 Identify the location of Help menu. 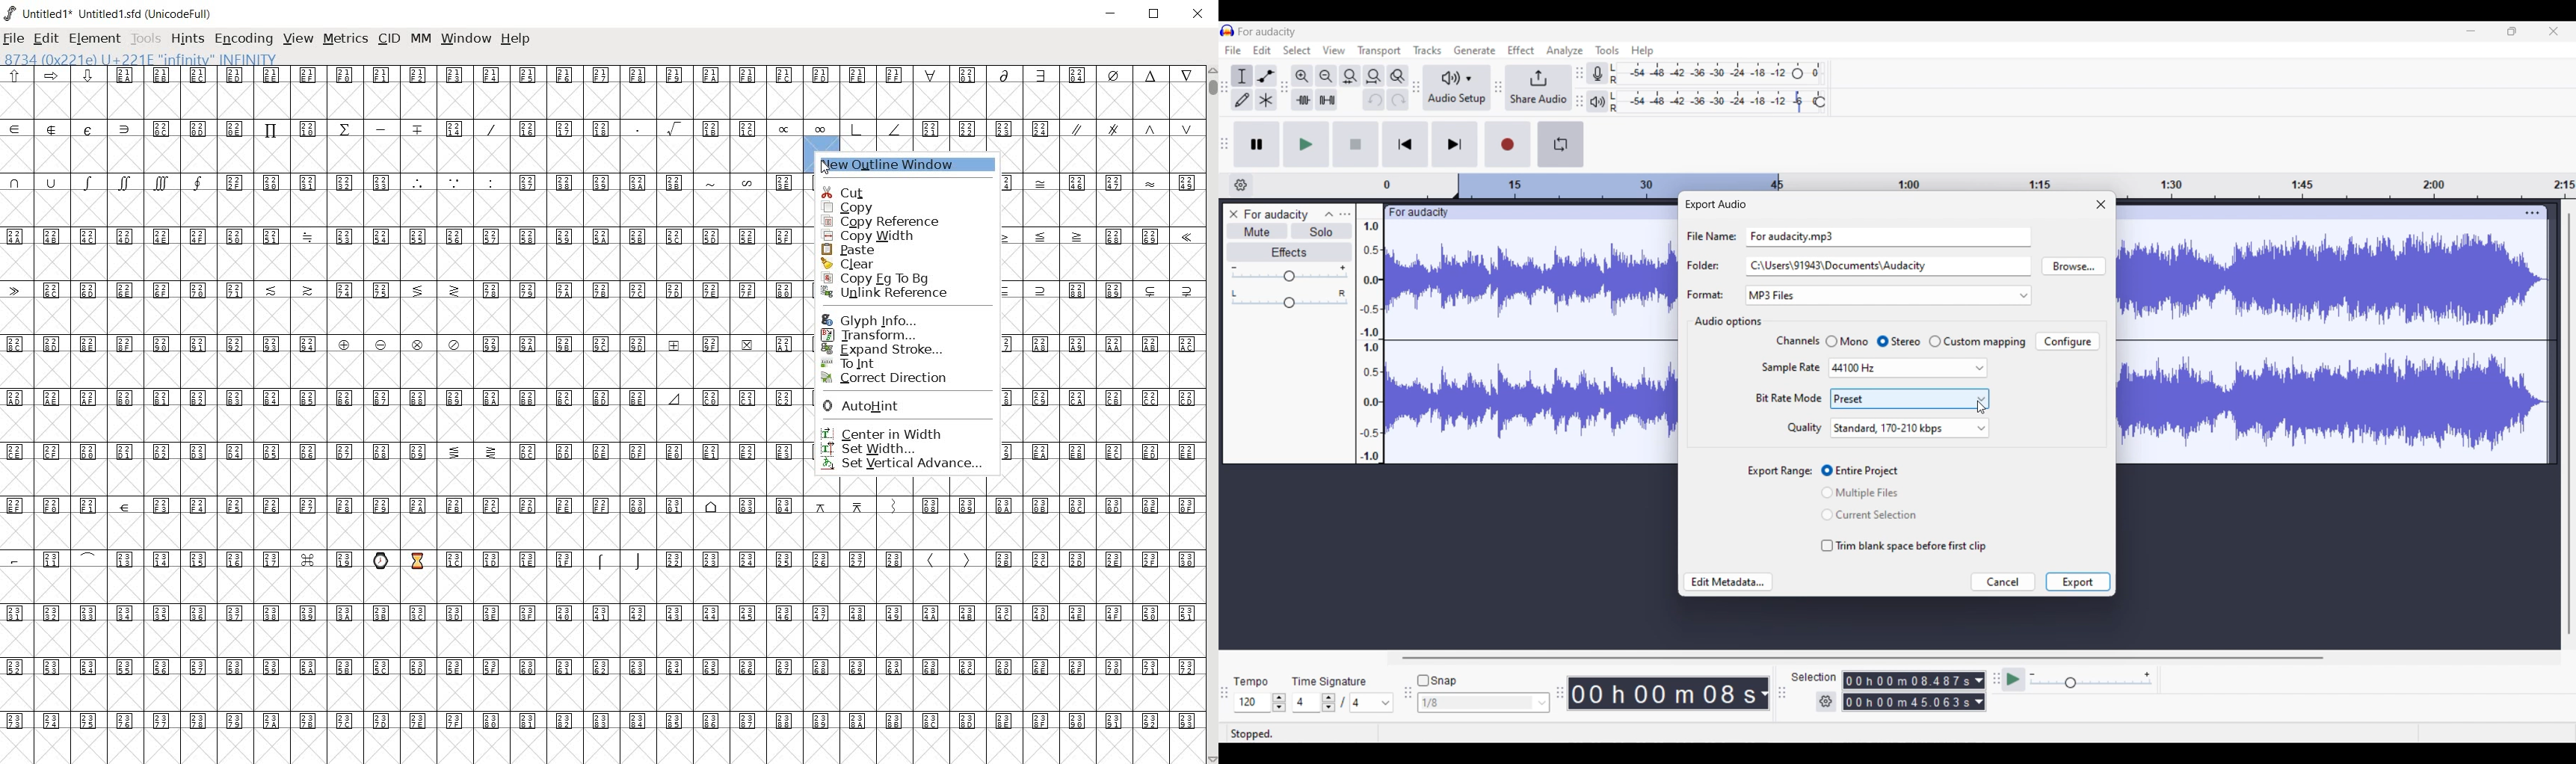
(1643, 52).